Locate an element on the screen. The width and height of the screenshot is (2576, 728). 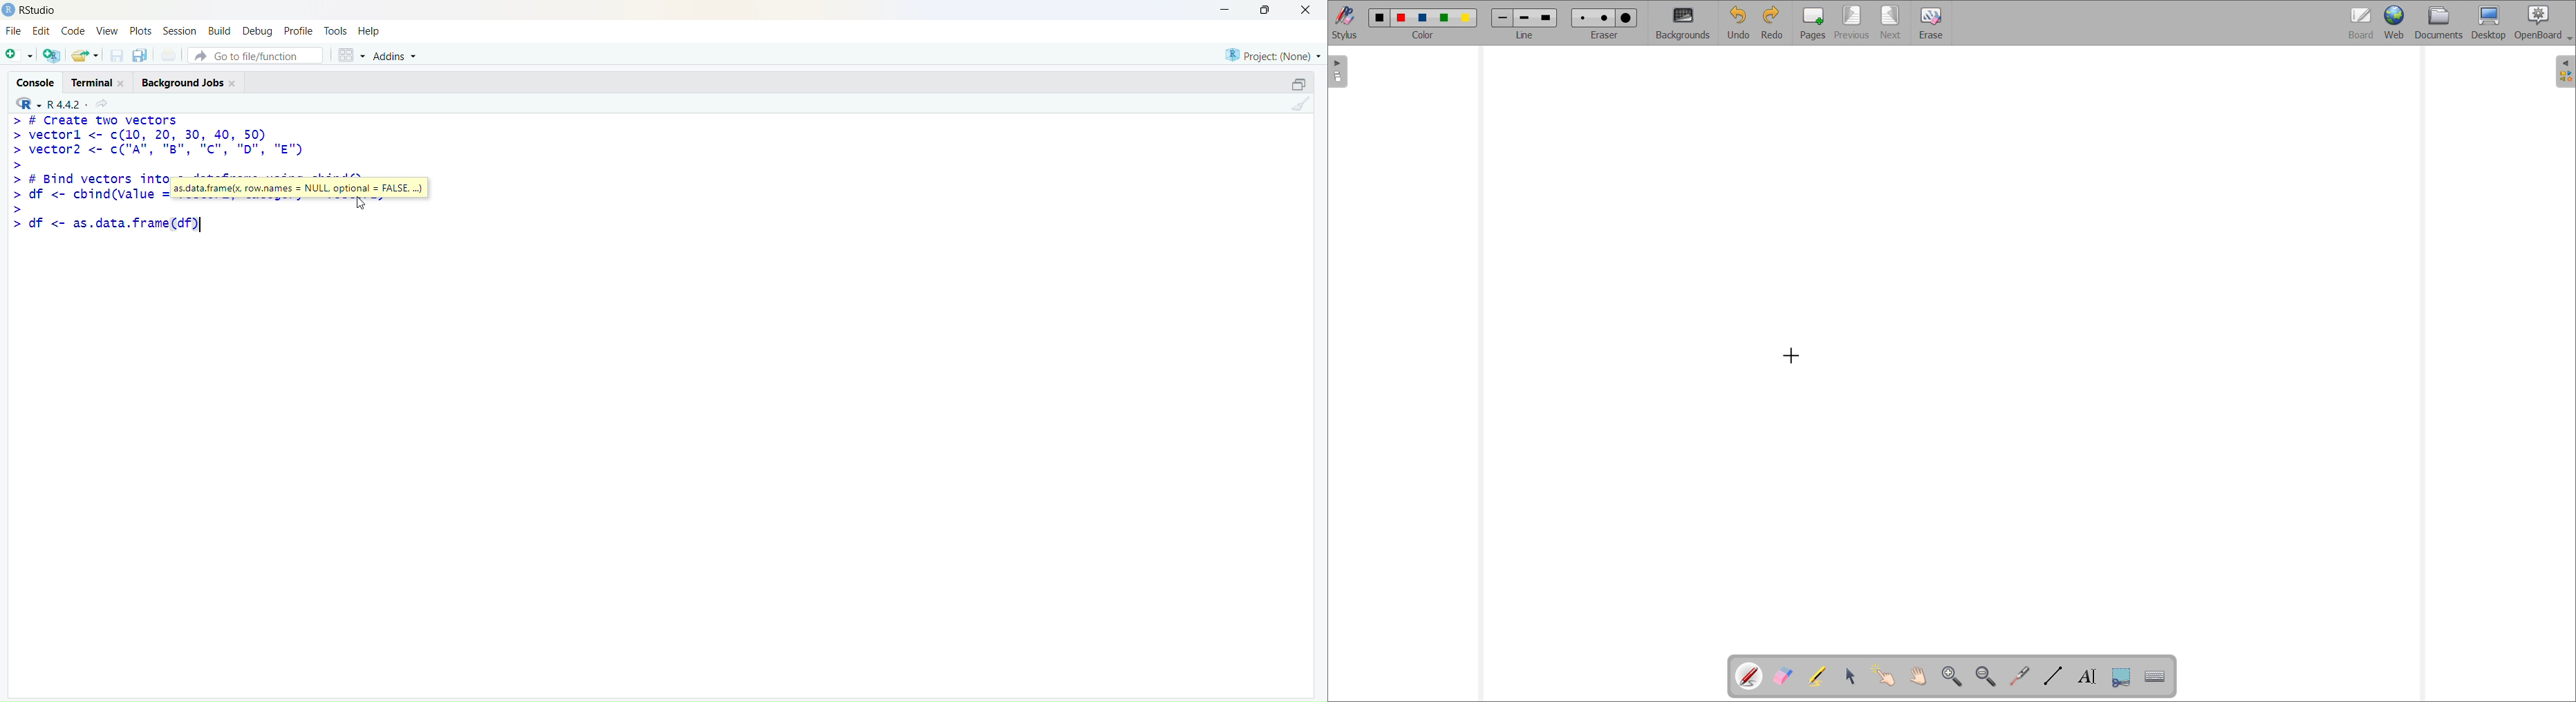
New File is located at coordinates (19, 56).